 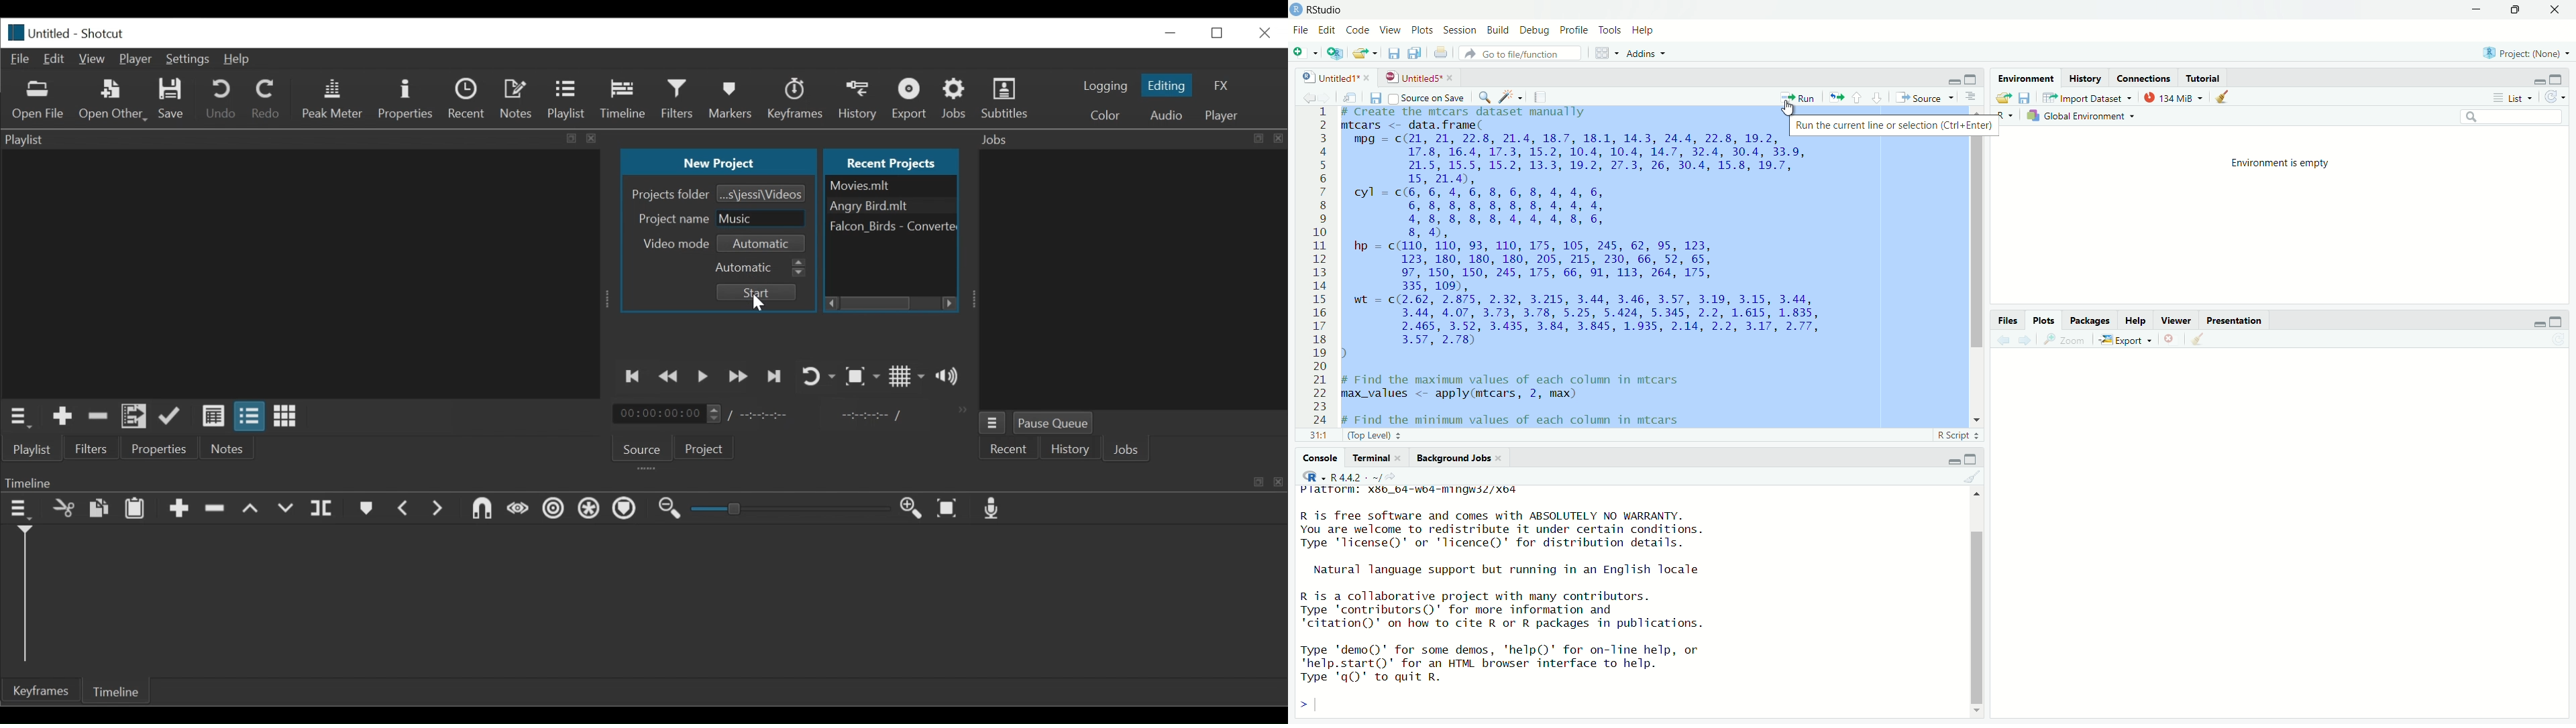 What do you see at coordinates (1946, 459) in the screenshot?
I see `minimise` at bounding box center [1946, 459].